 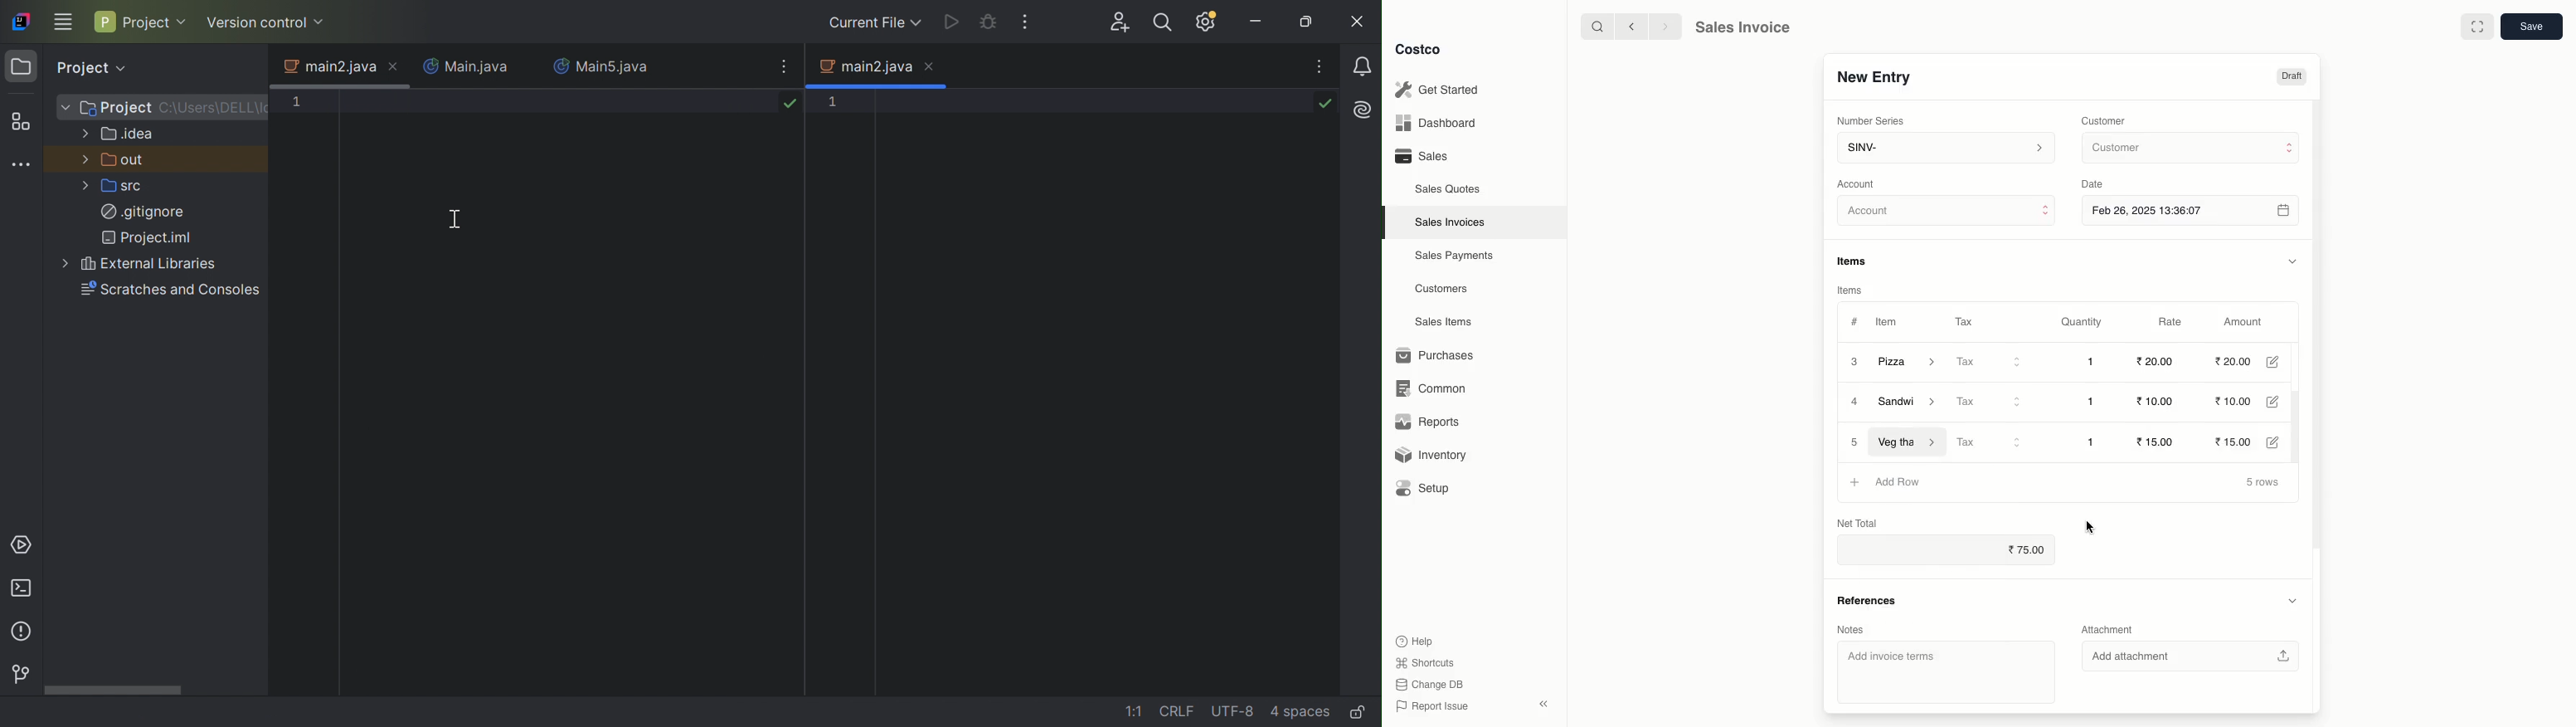 What do you see at coordinates (2241, 403) in the screenshot?
I see `10.00` at bounding box center [2241, 403].